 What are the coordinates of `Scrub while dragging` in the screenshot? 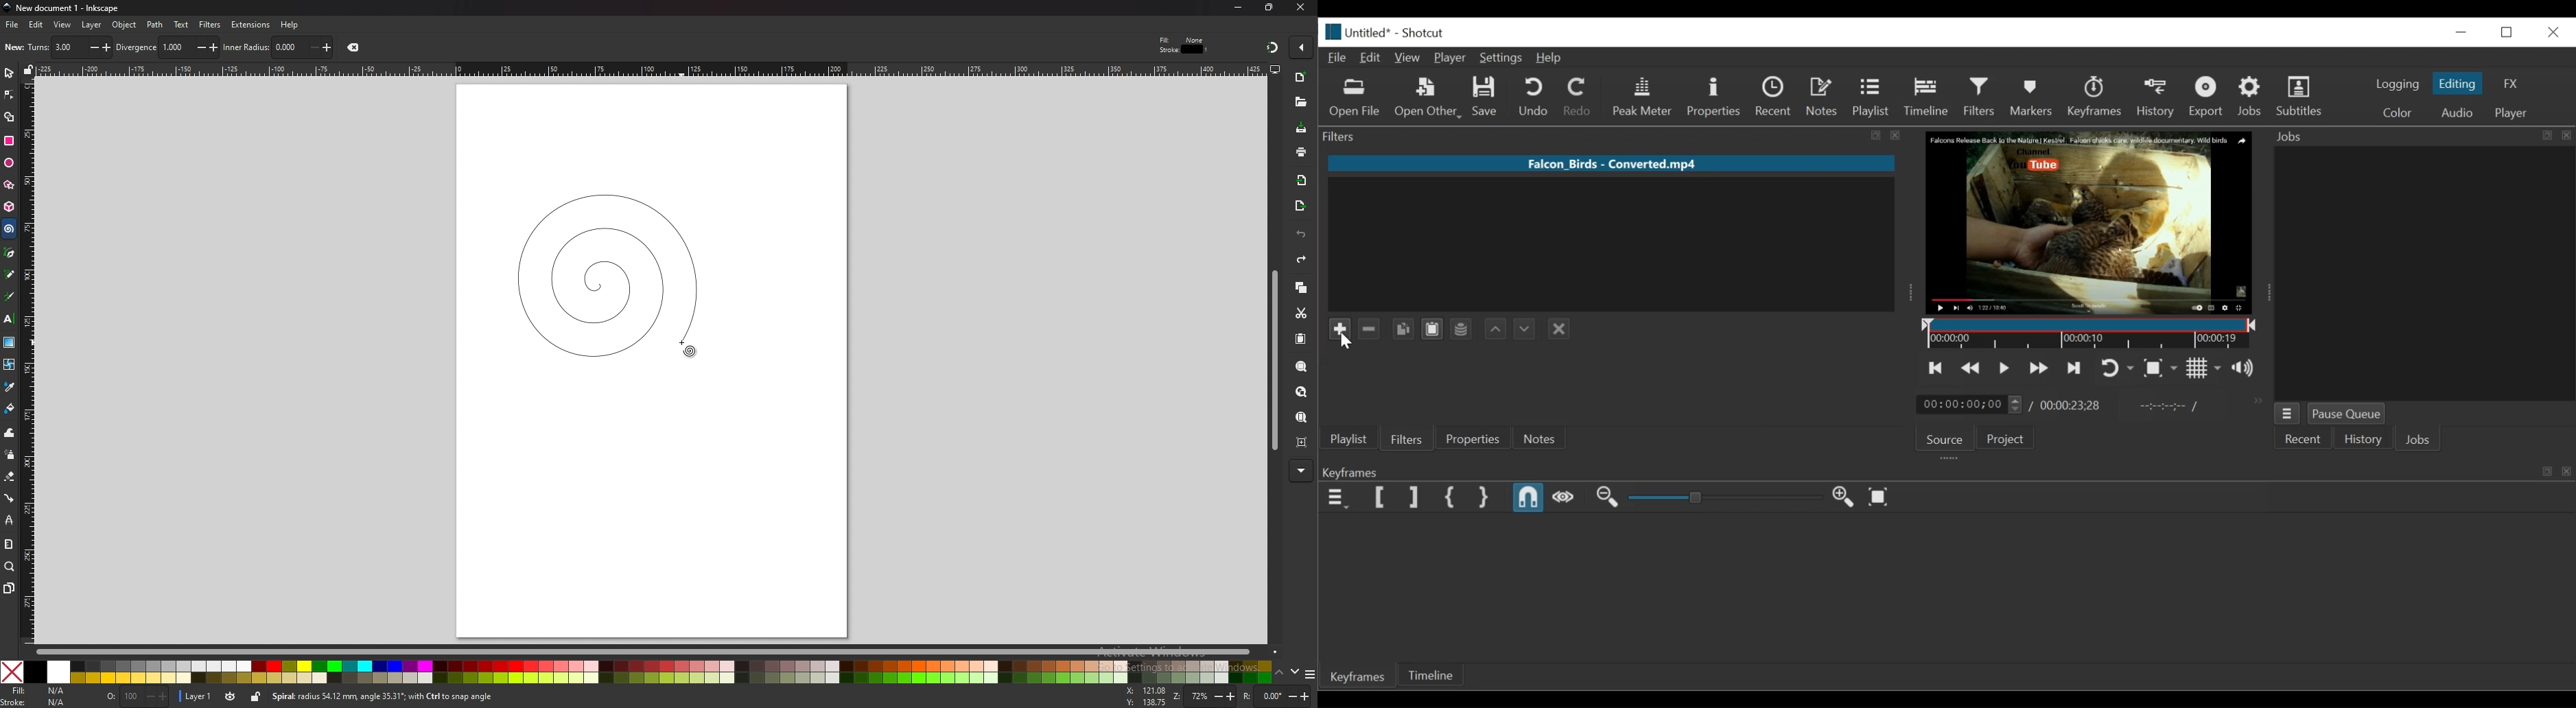 It's located at (1563, 498).